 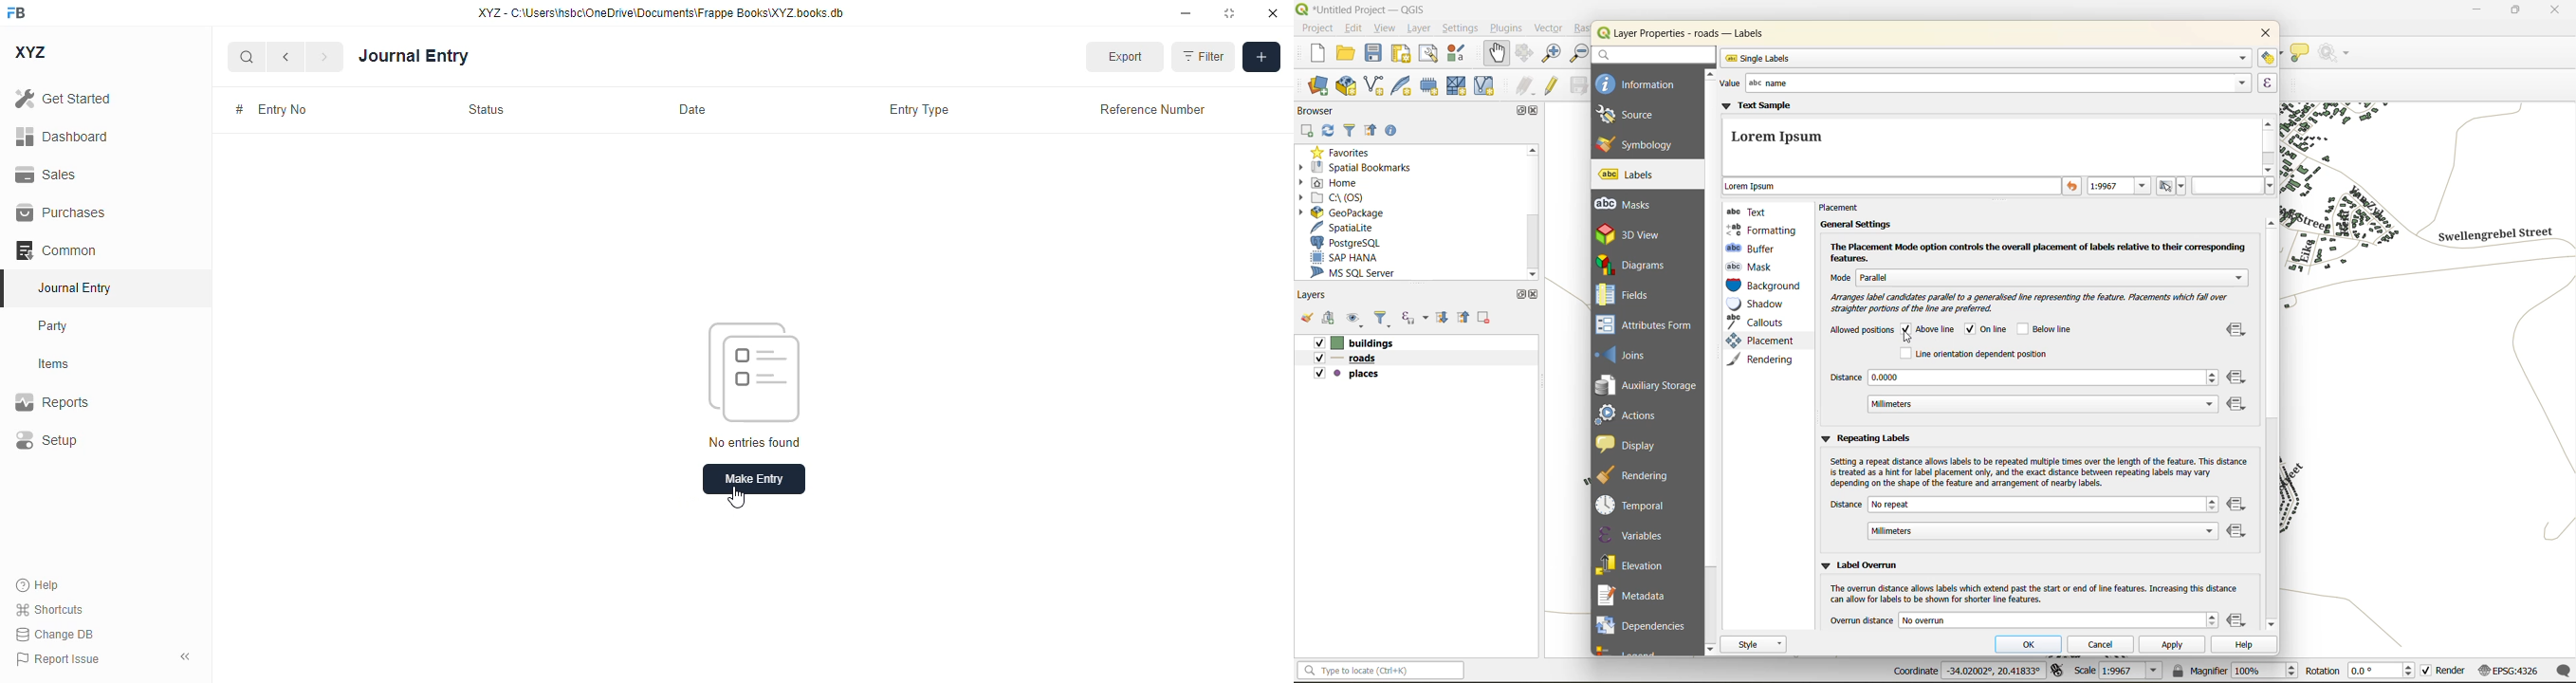 What do you see at coordinates (49, 609) in the screenshot?
I see `shortcuts` at bounding box center [49, 609].